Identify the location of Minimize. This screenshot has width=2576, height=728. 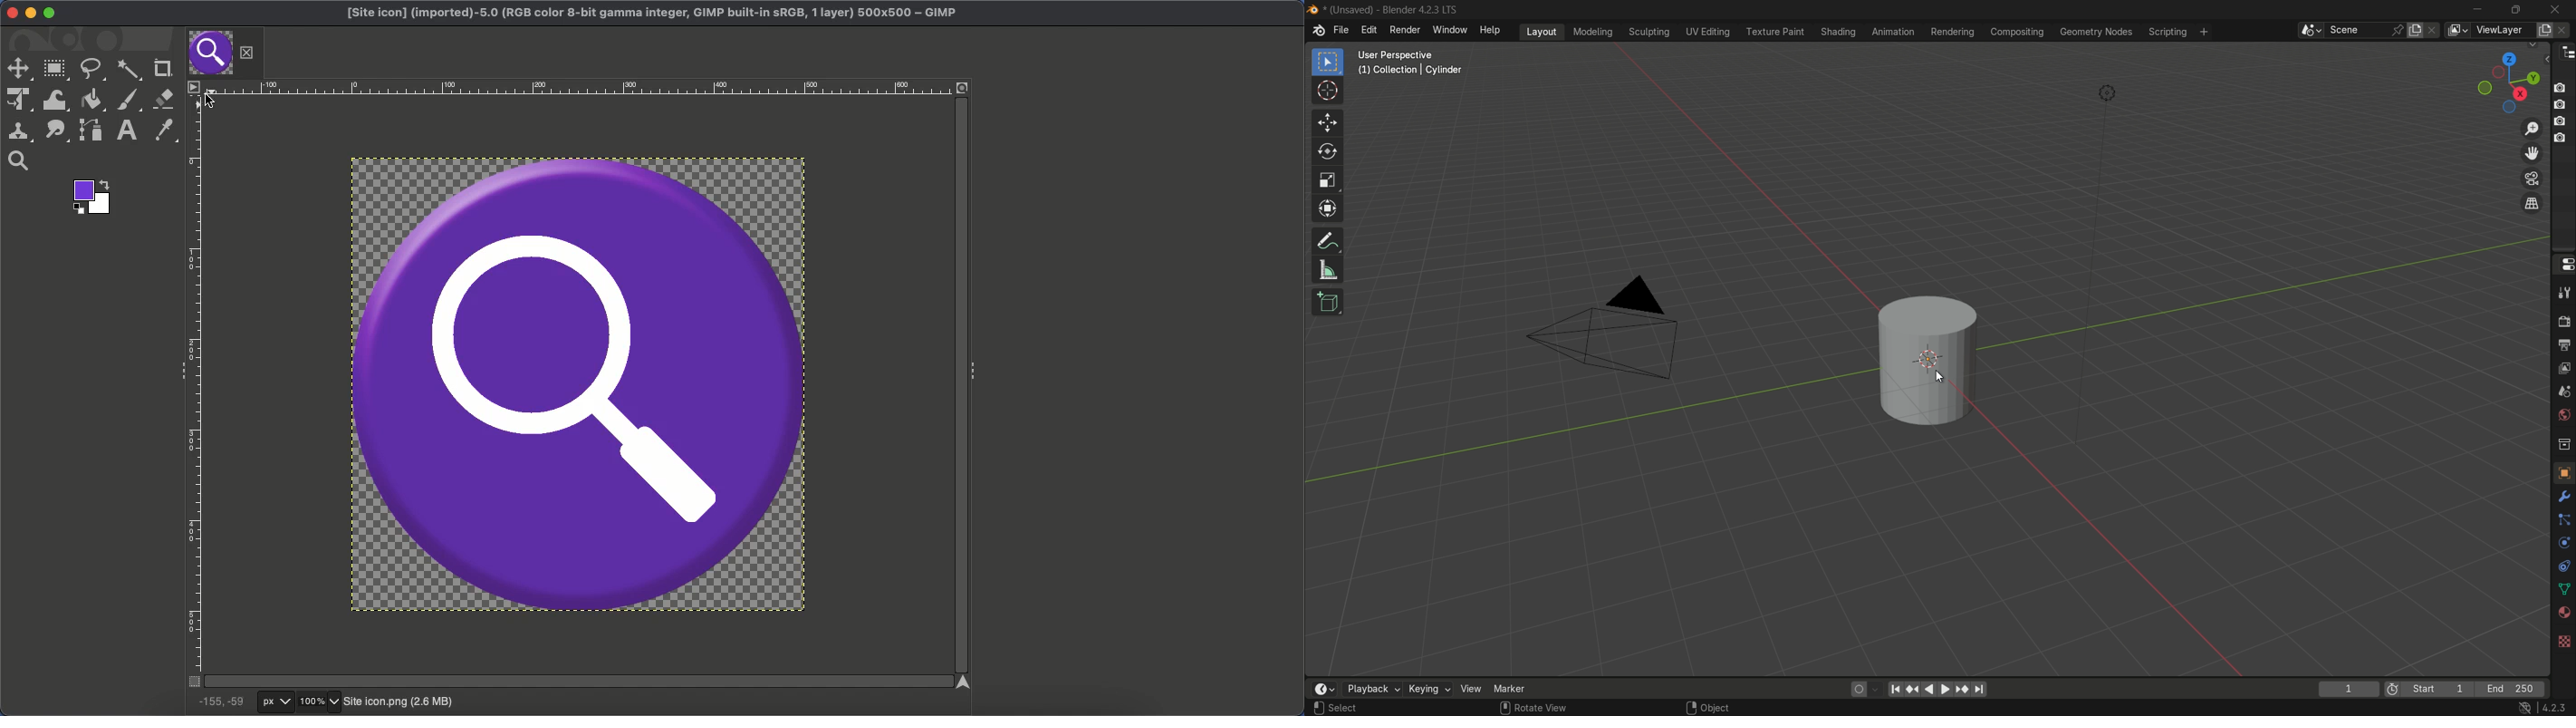
(31, 14).